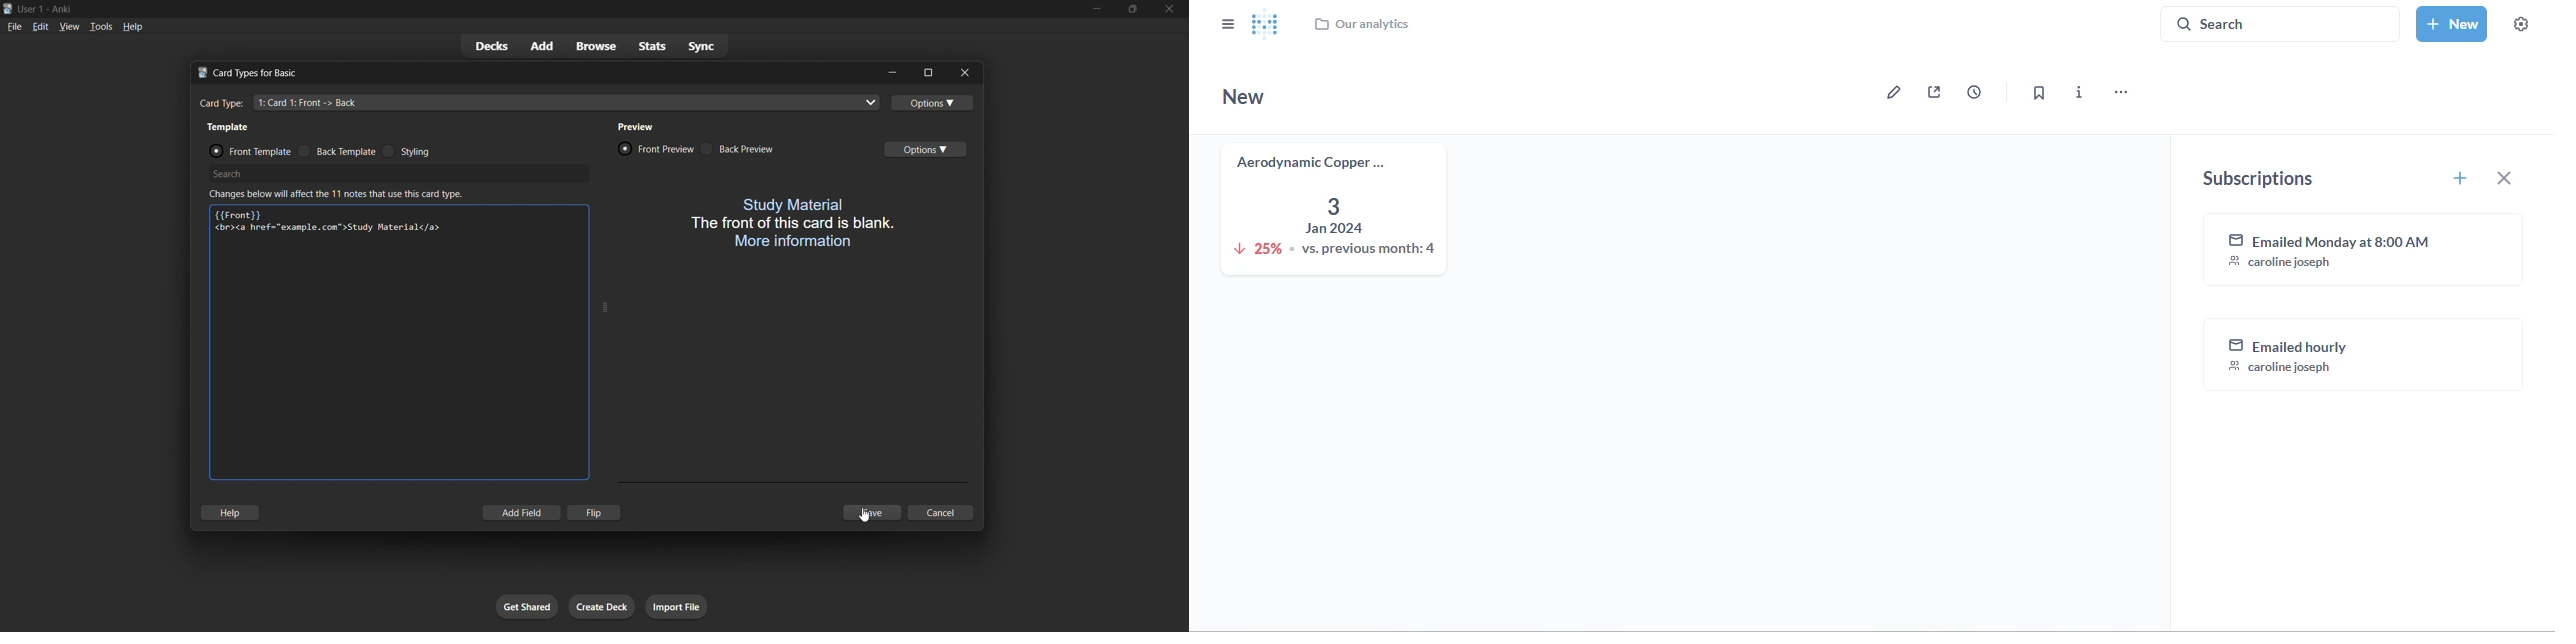  I want to click on maximize/restore, so click(1131, 8).